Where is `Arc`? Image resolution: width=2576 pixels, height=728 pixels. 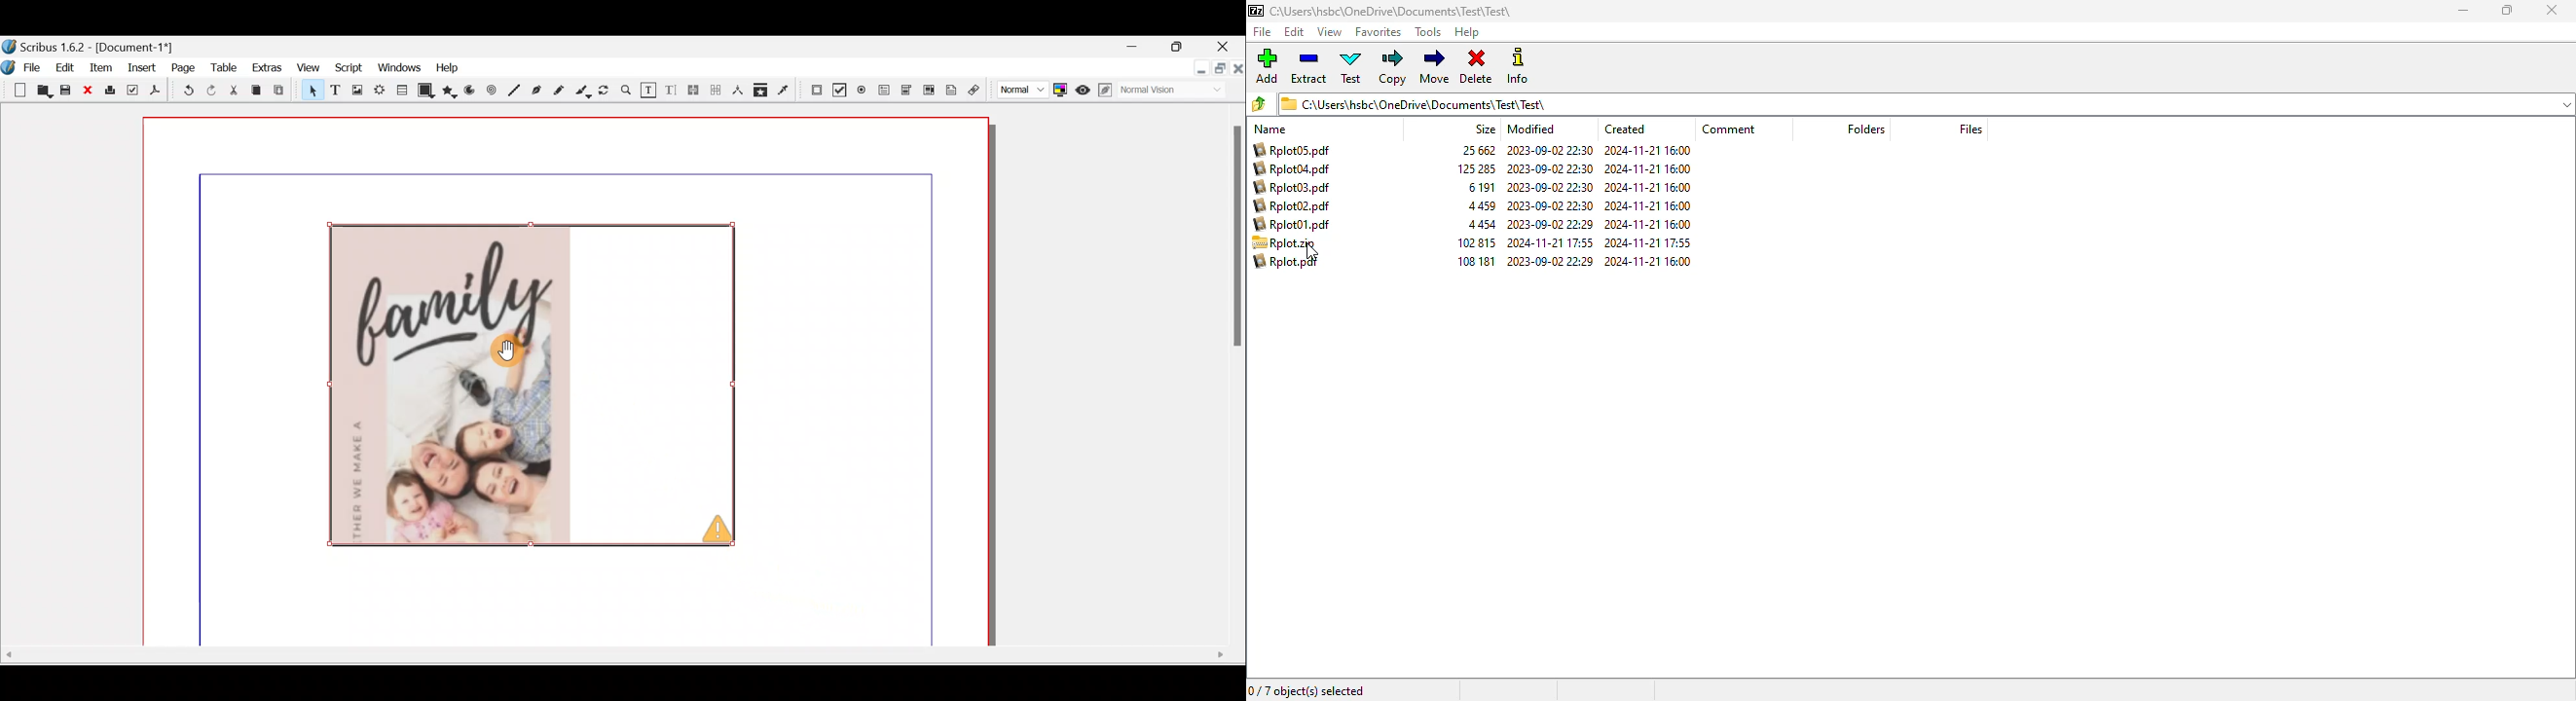 Arc is located at coordinates (471, 92).